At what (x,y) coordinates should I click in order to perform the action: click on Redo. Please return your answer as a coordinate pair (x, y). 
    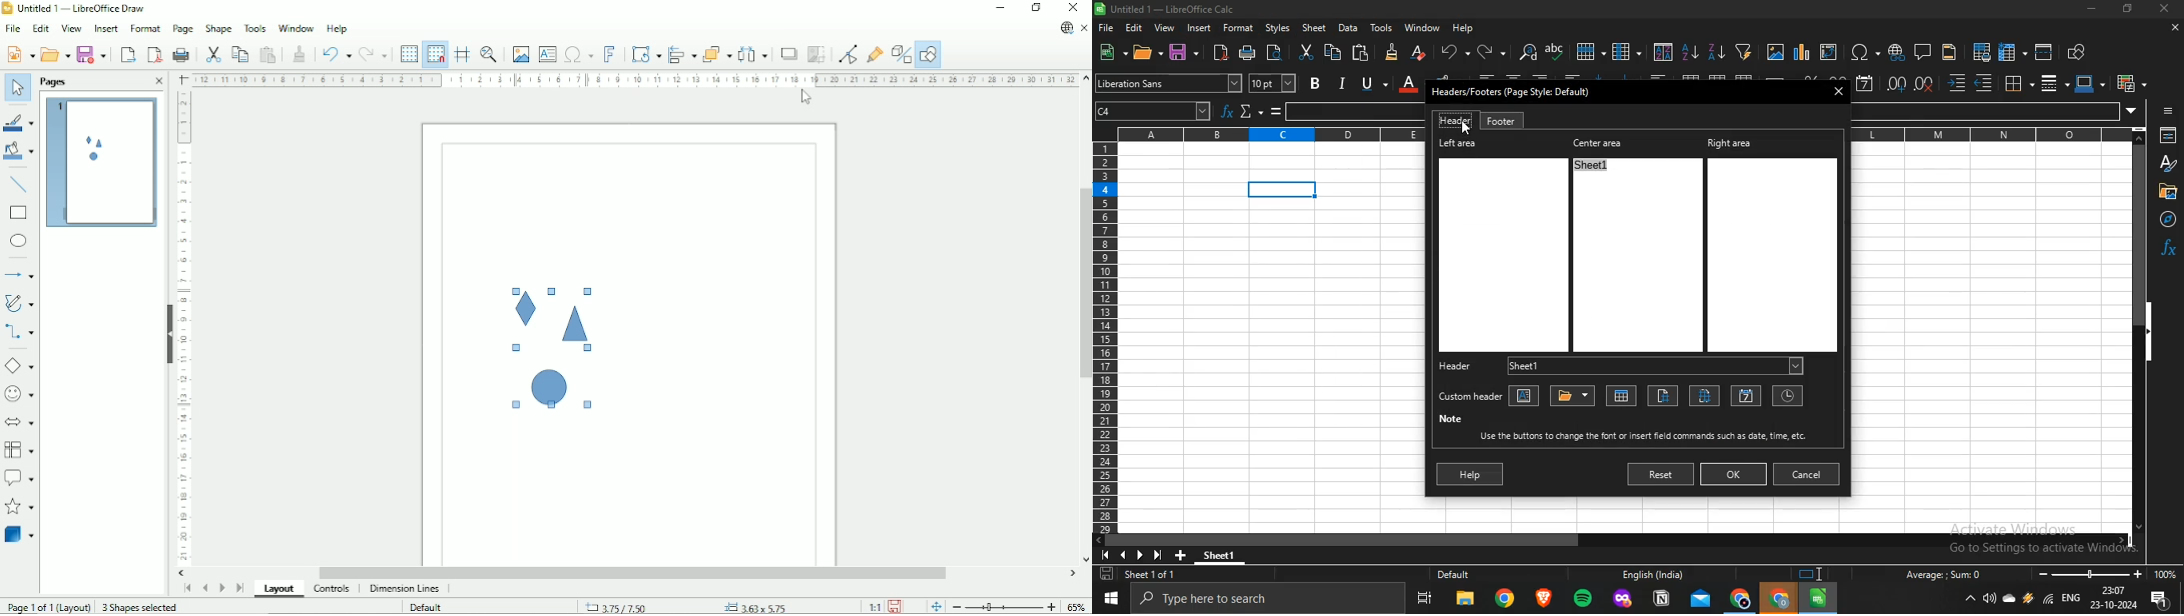
    Looking at the image, I should click on (374, 53).